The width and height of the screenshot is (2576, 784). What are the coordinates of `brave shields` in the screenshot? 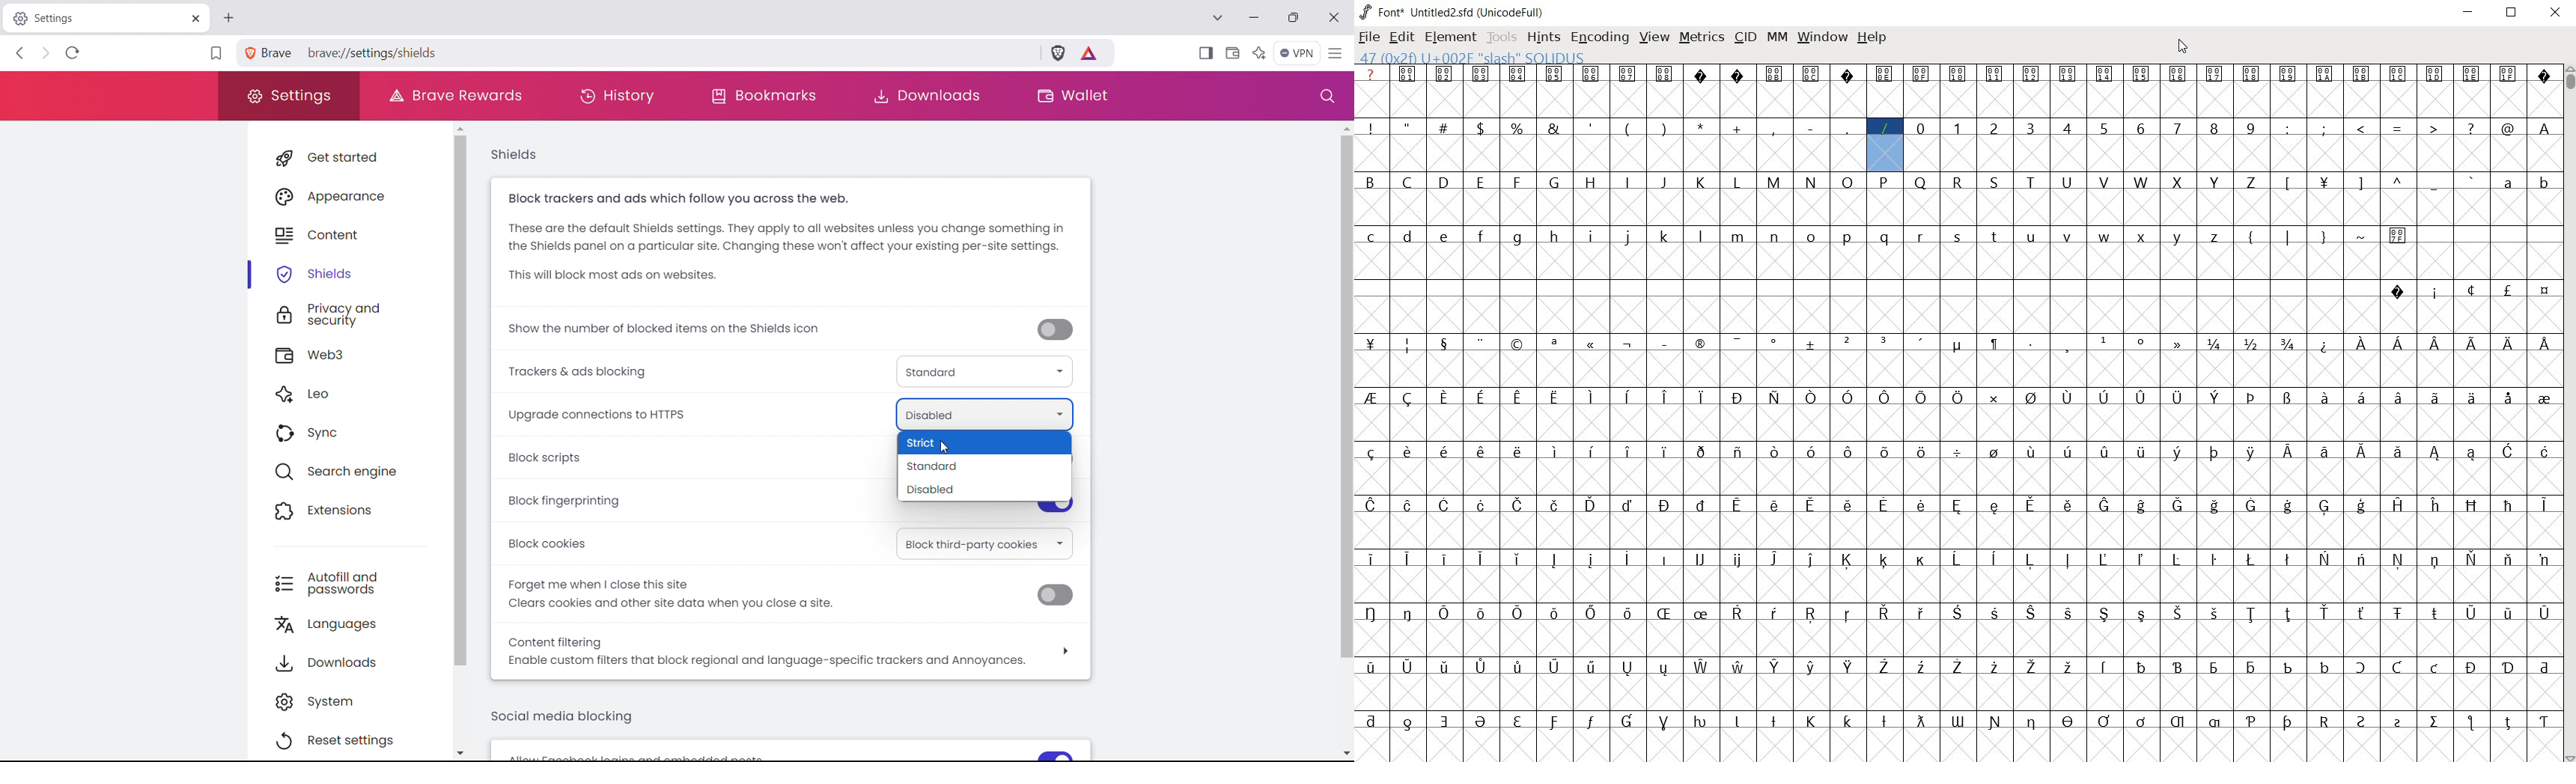 It's located at (1058, 52).